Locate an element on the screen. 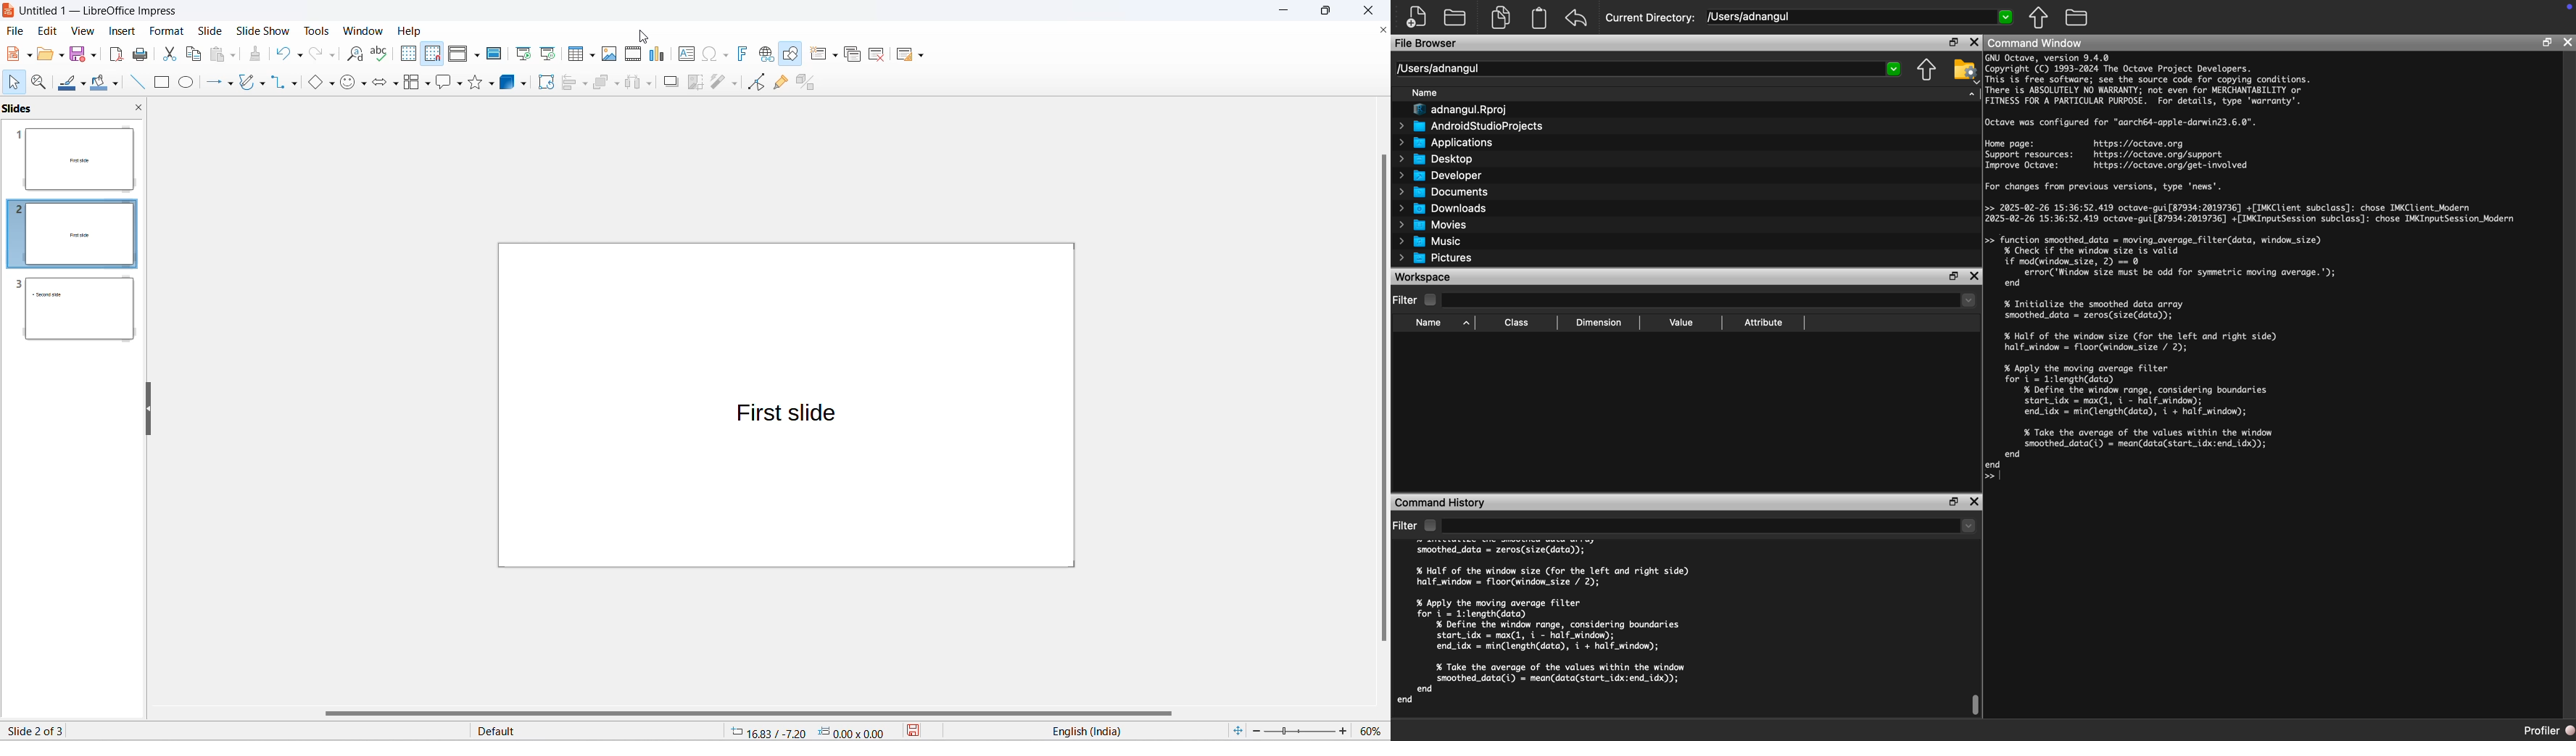 The width and height of the screenshot is (2576, 756). Parent Directory is located at coordinates (1928, 71).